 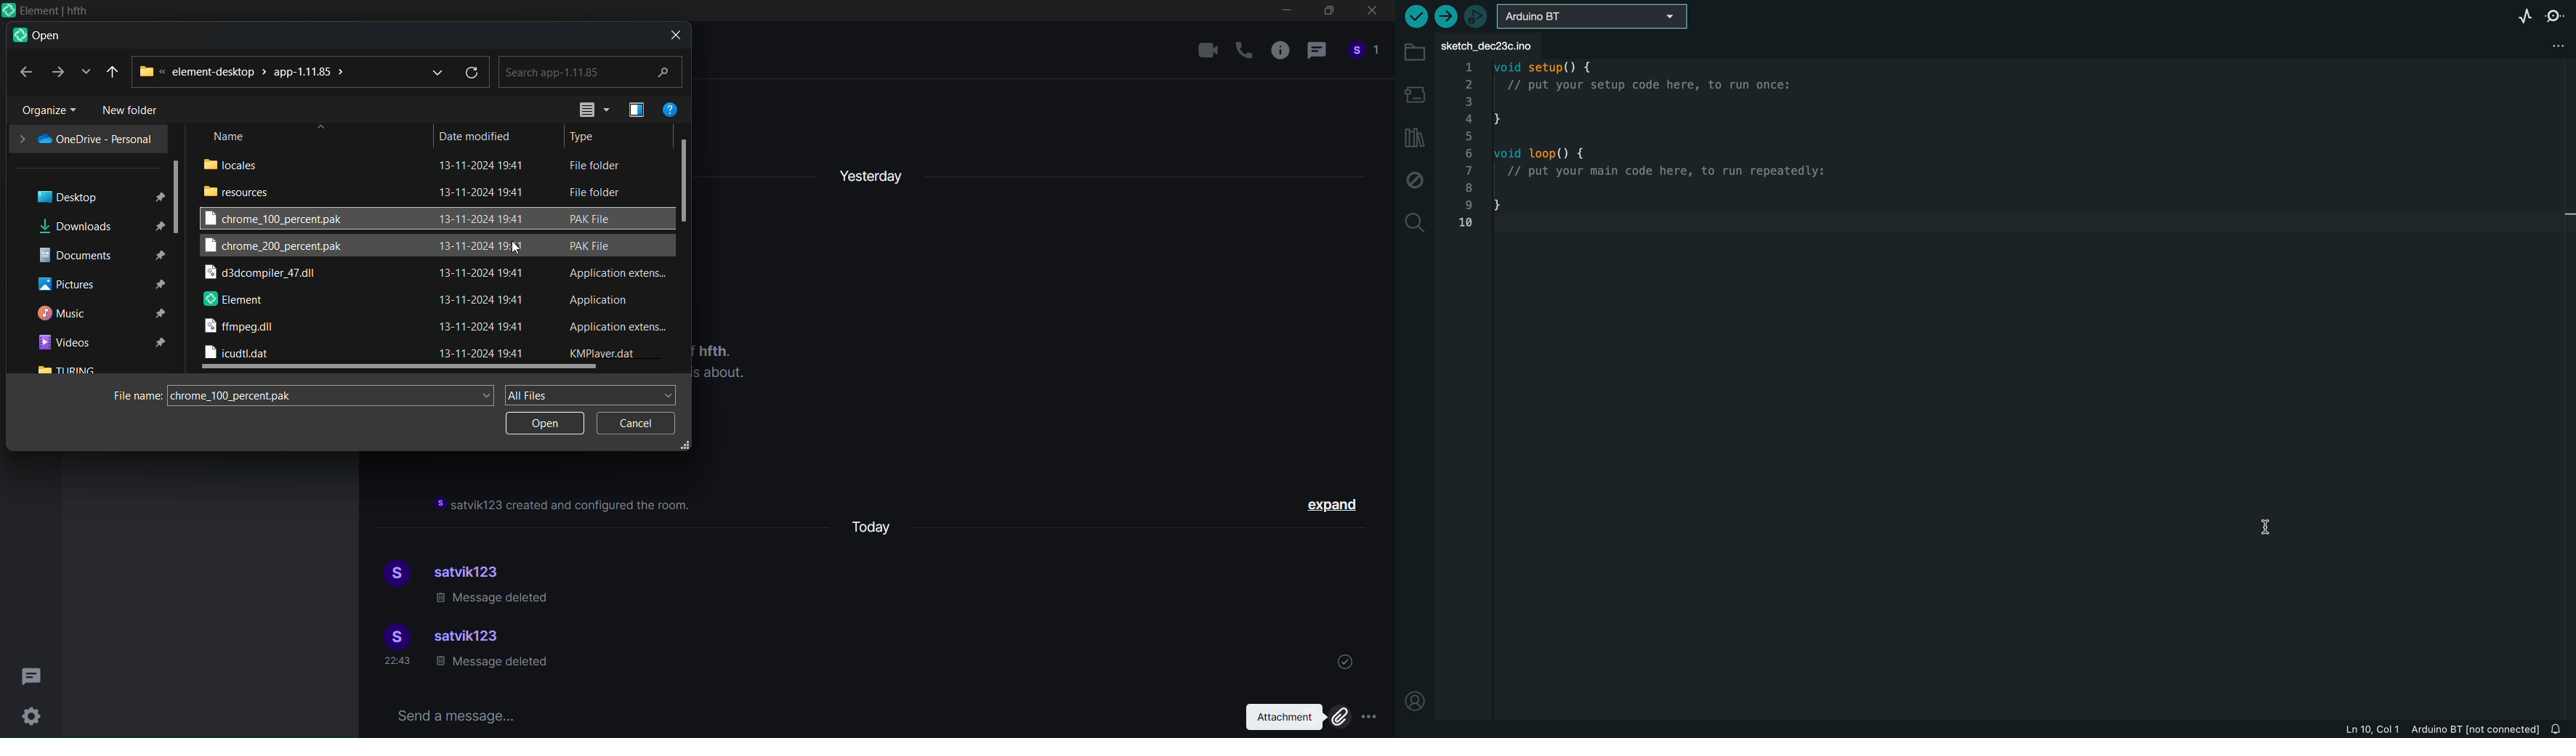 I want to click on turing folder, so click(x=70, y=370).